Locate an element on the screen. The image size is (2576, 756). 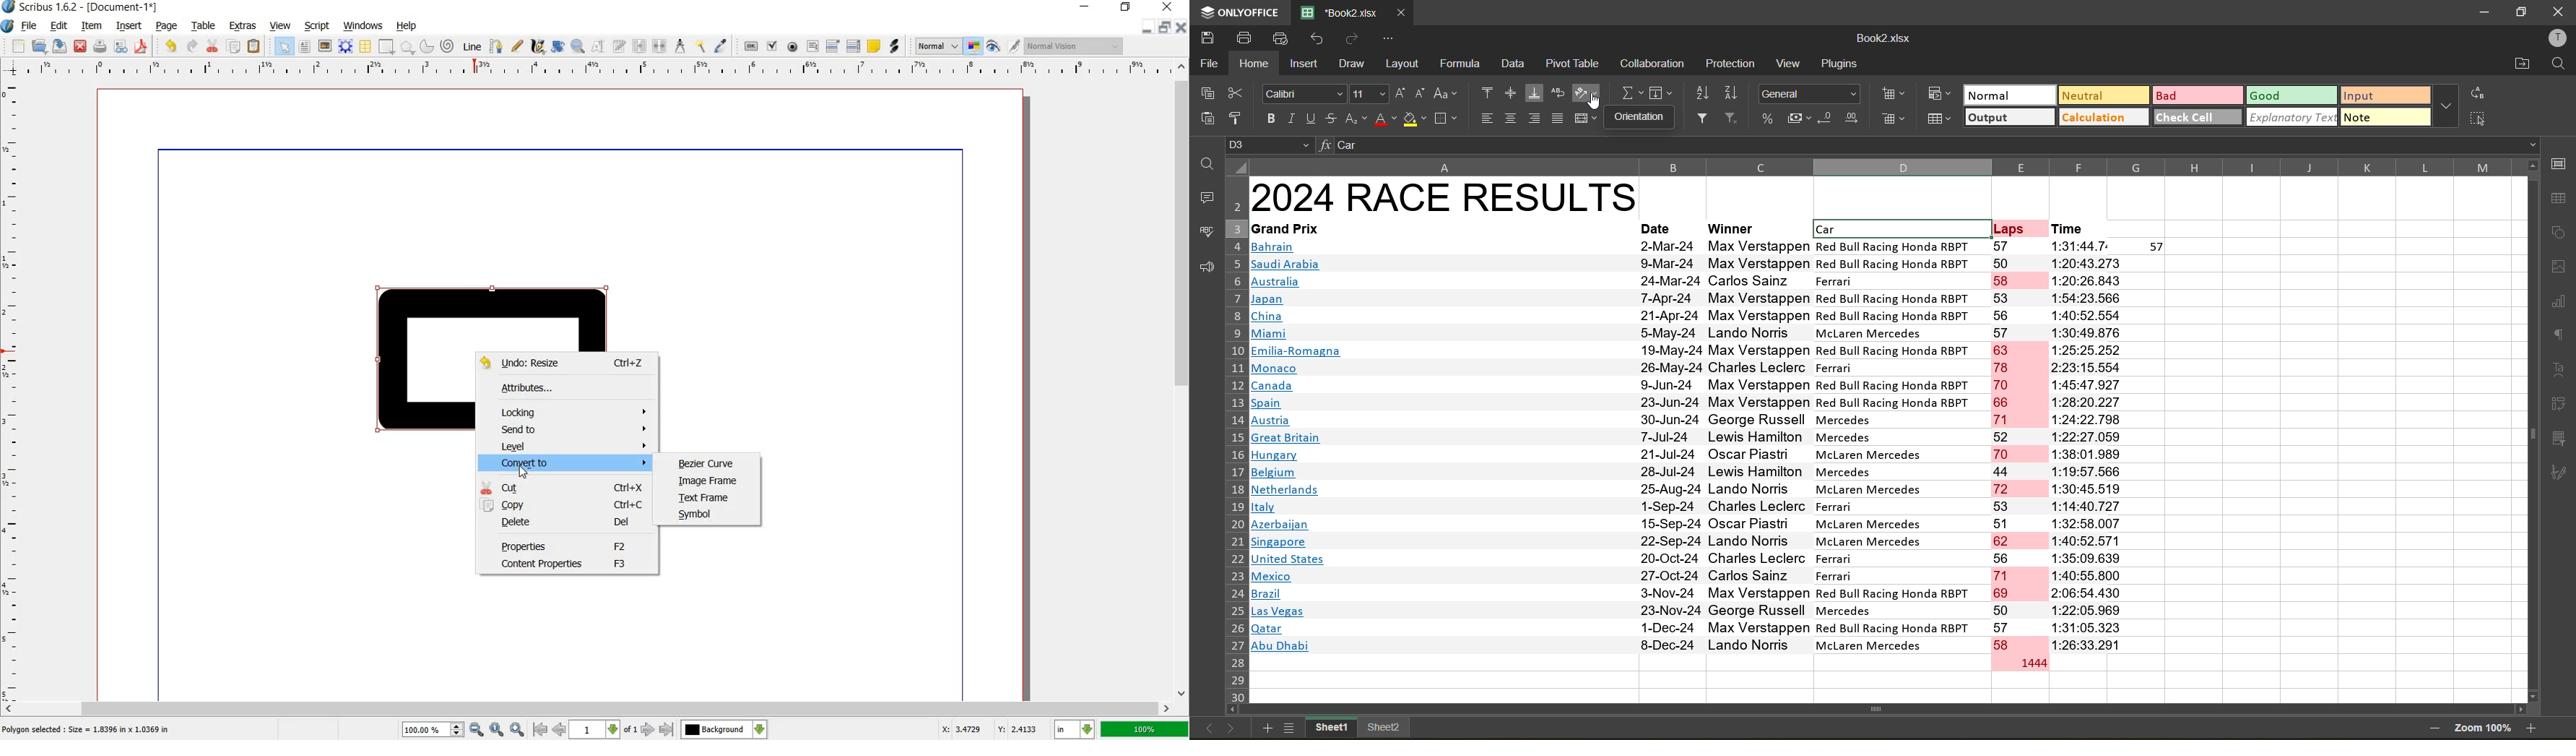
arc is located at coordinates (425, 47).